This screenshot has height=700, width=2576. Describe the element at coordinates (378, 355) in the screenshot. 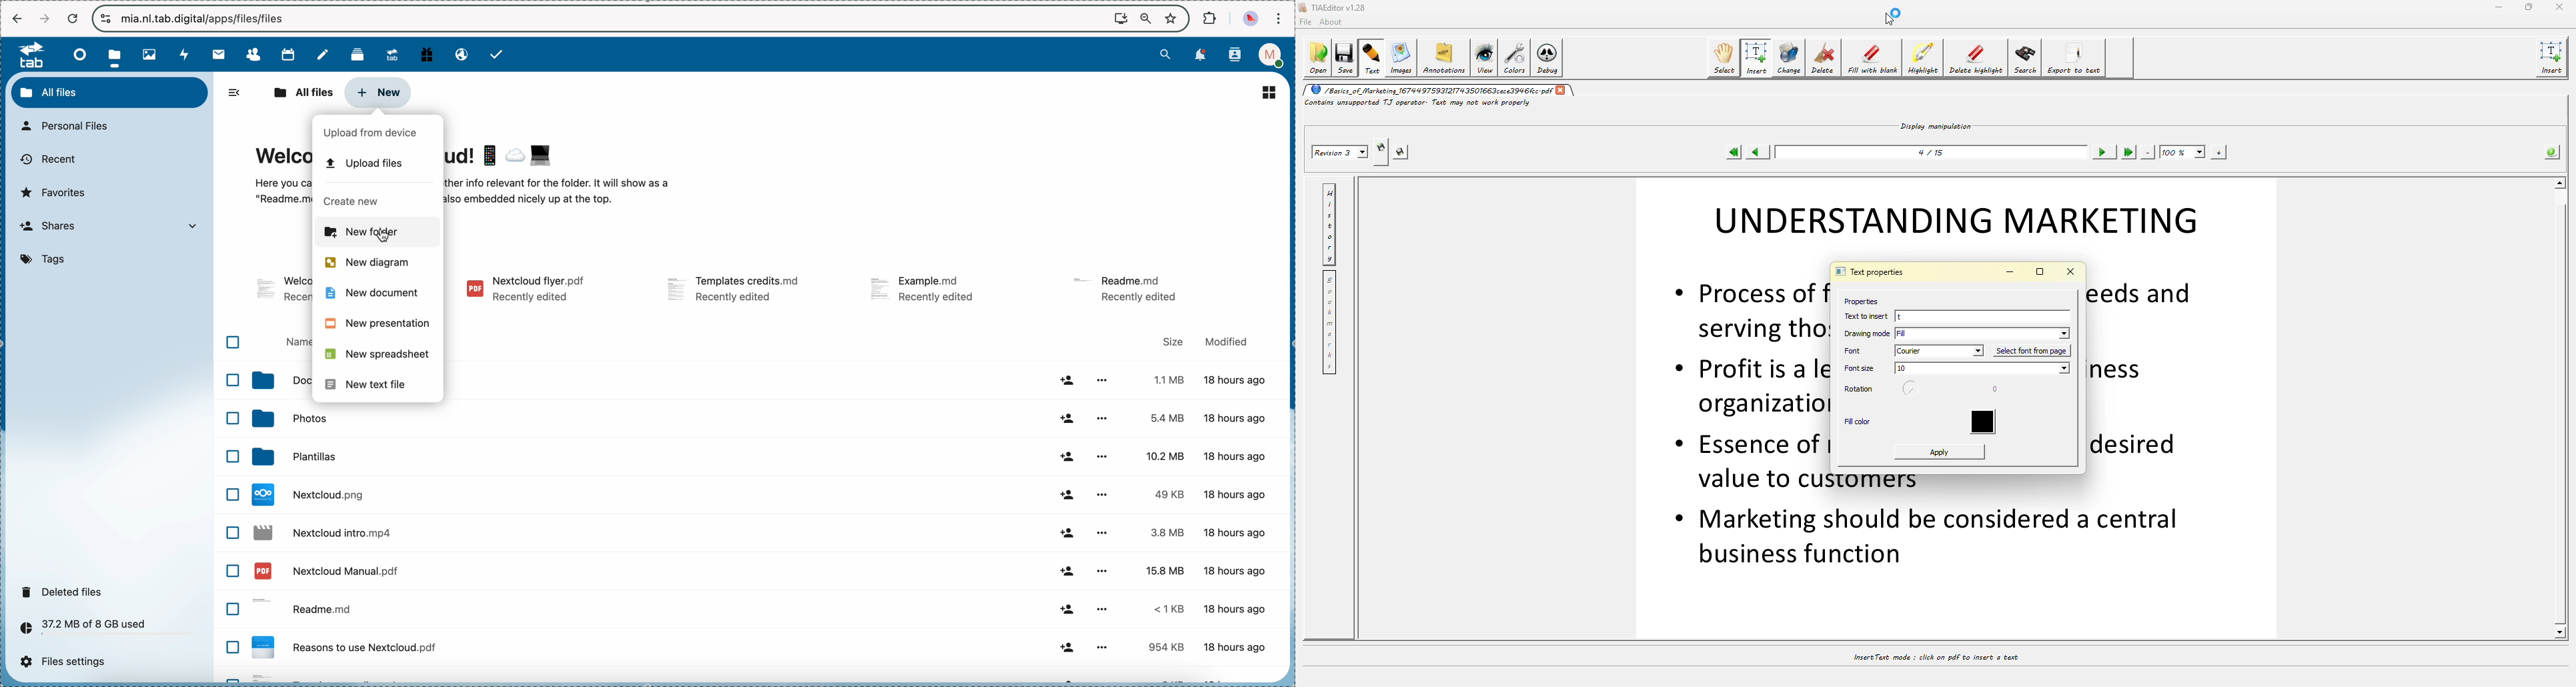

I see `new spreadsheet` at that location.